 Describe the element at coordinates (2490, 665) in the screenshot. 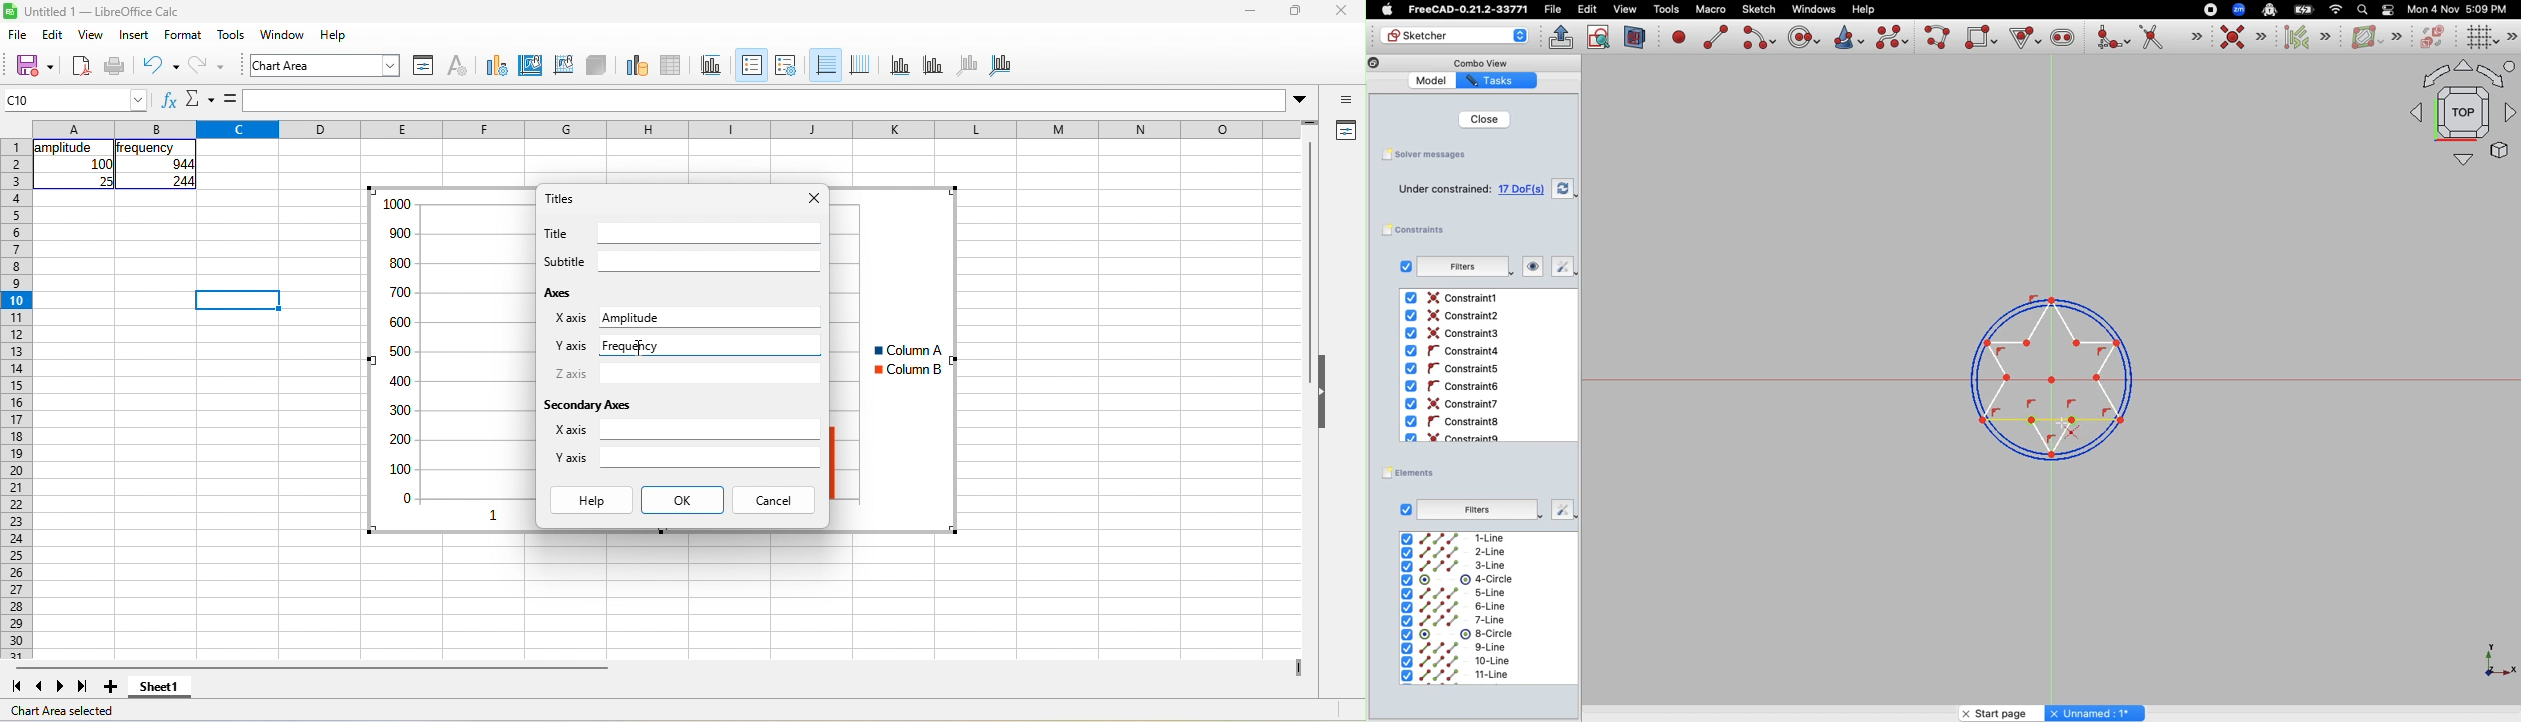

I see `X, Y, Z` at that location.